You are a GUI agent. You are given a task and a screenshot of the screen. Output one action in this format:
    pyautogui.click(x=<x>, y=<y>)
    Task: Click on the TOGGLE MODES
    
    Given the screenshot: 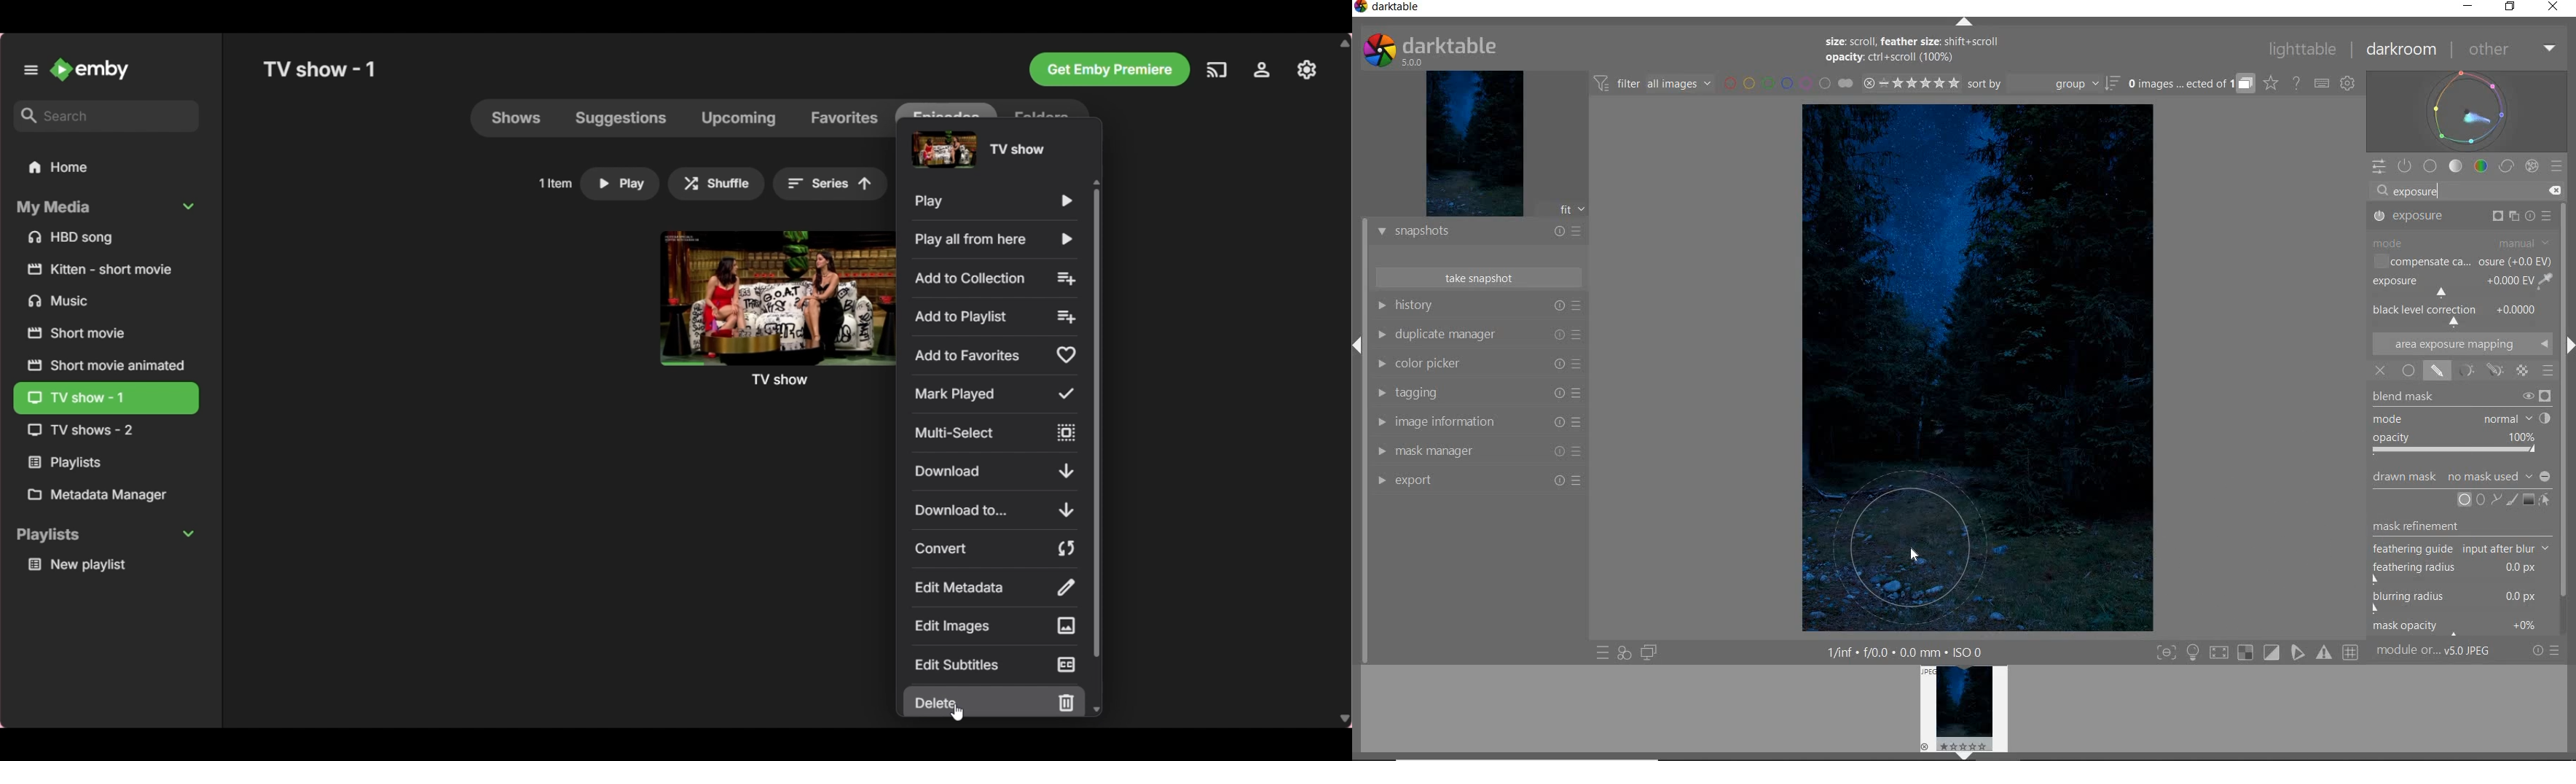 What is the action you would take?
    pyautogui.click(x=2257, y=652)
    